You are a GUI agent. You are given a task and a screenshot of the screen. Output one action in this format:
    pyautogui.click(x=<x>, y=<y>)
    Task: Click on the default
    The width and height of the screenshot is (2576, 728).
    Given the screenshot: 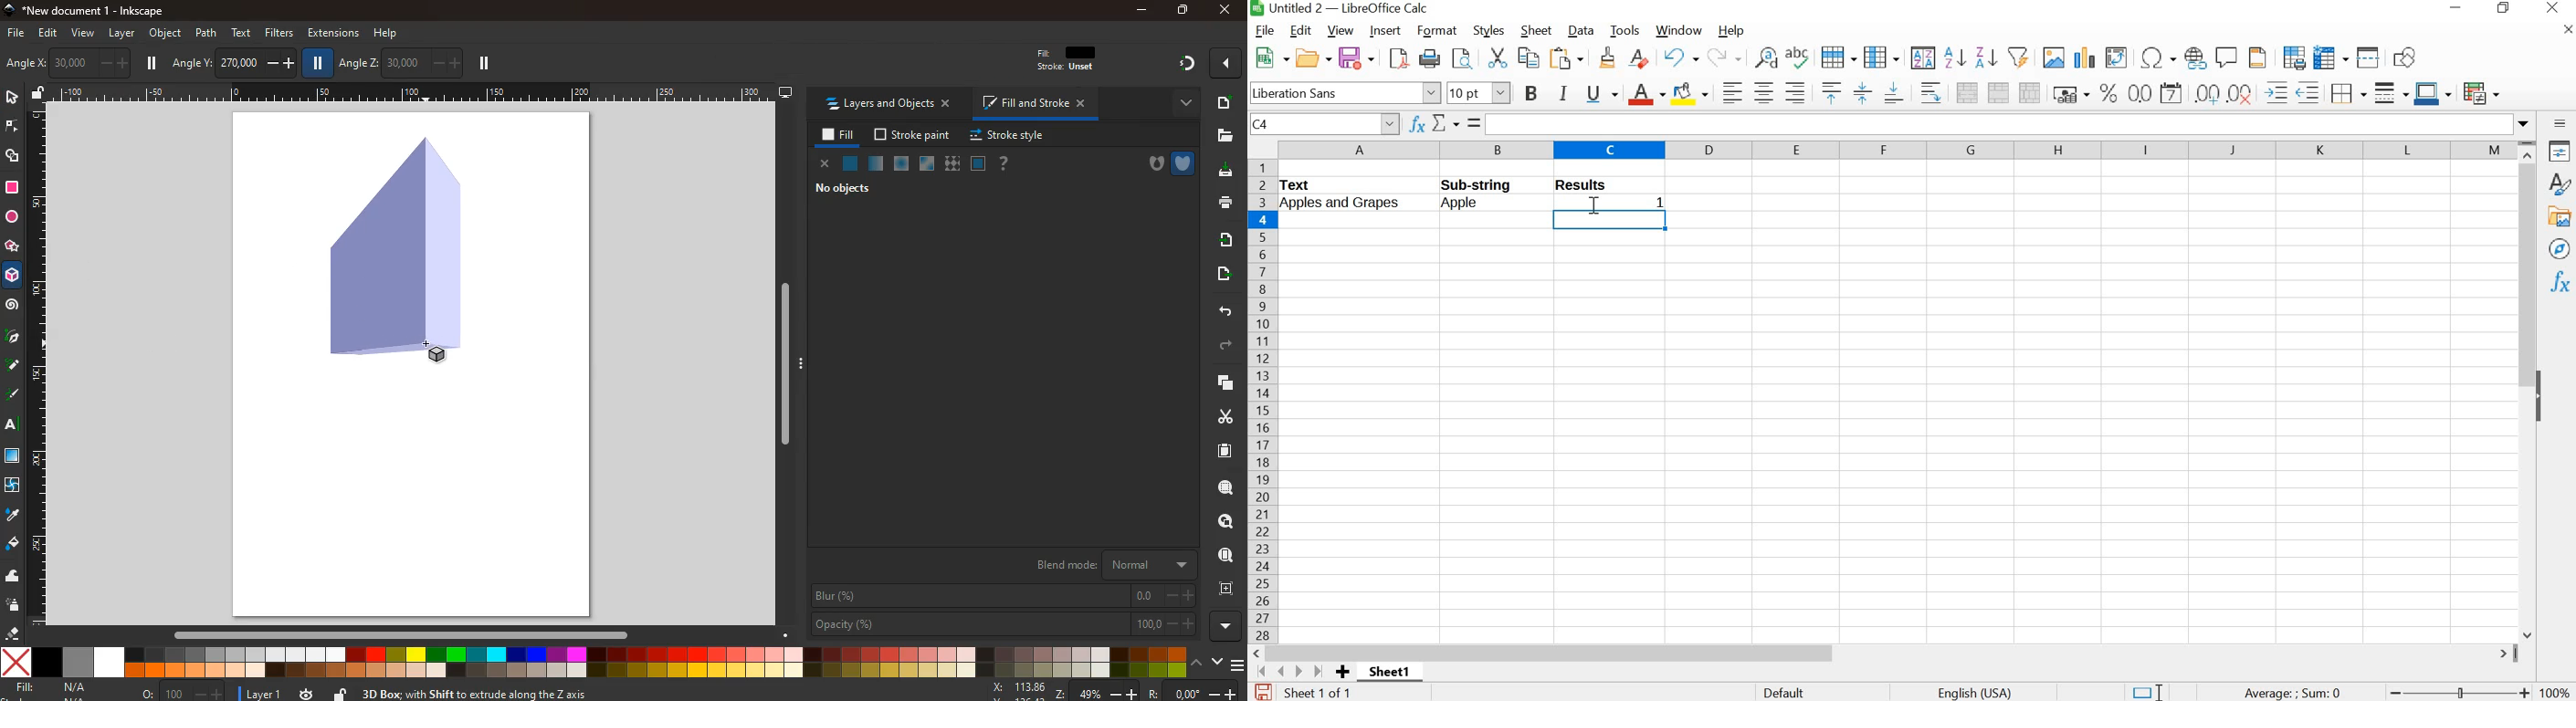 What is the action you would take?
    pyautogui.click(x=1788, y=691)
    